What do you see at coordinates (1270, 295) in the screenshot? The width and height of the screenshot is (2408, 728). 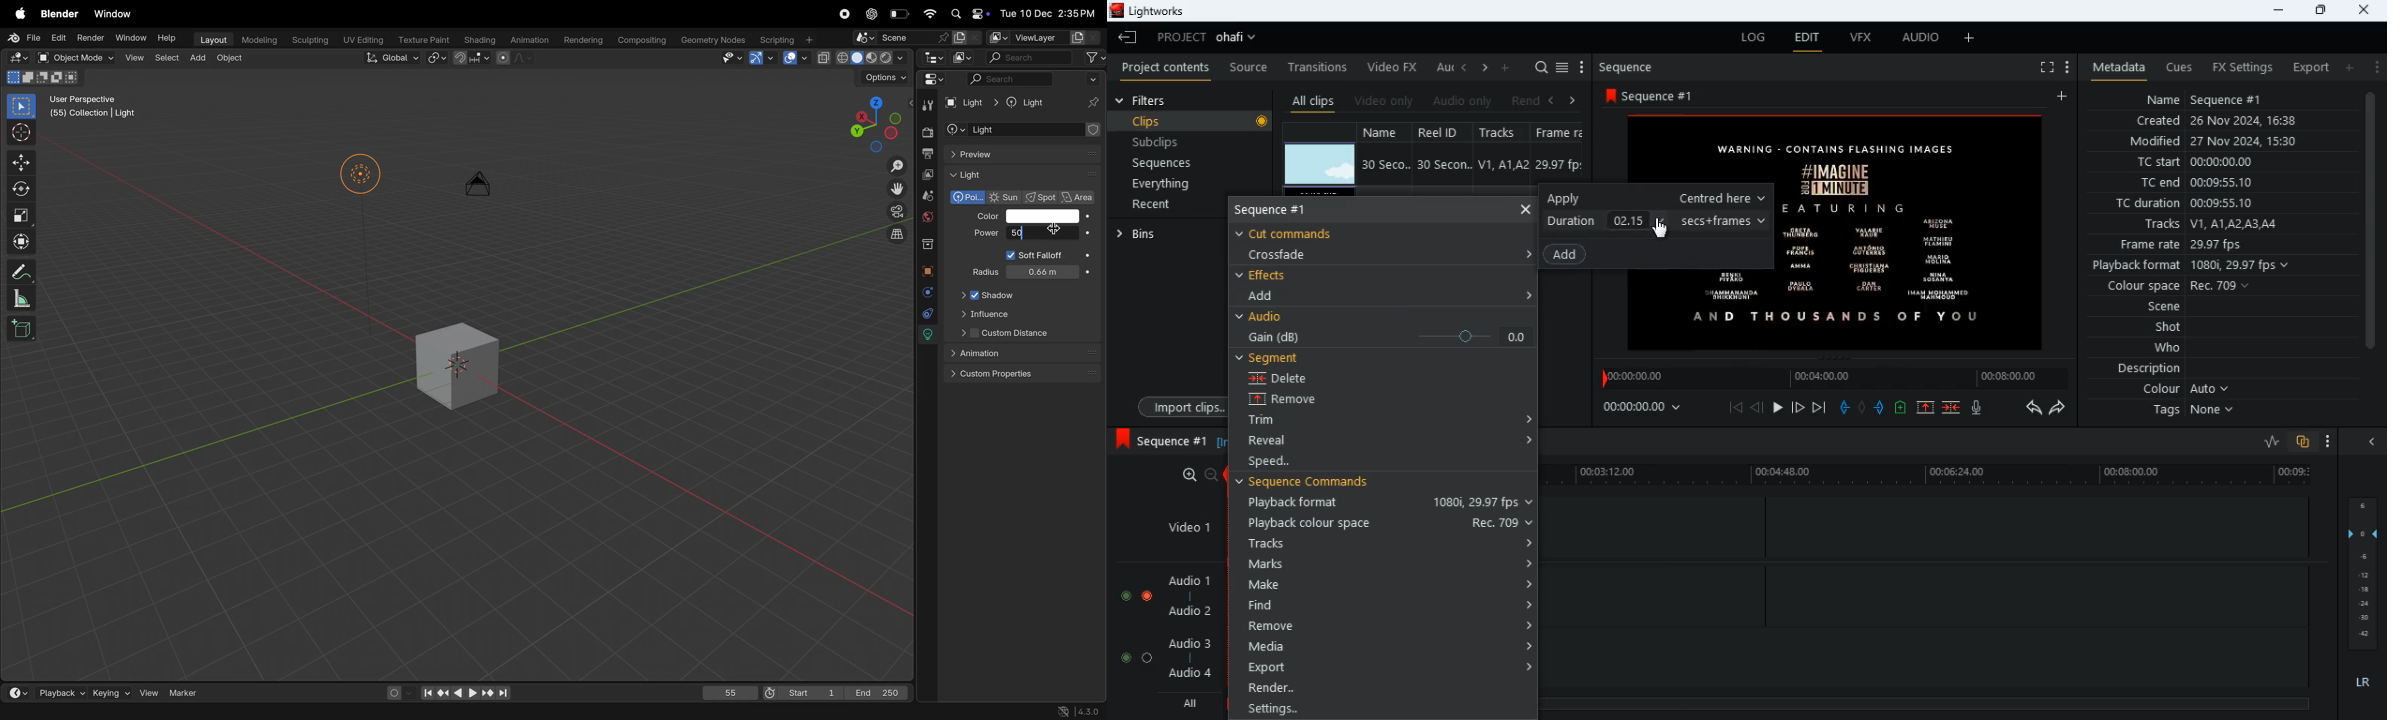 I see `add` at bounding box center [1270, 295].